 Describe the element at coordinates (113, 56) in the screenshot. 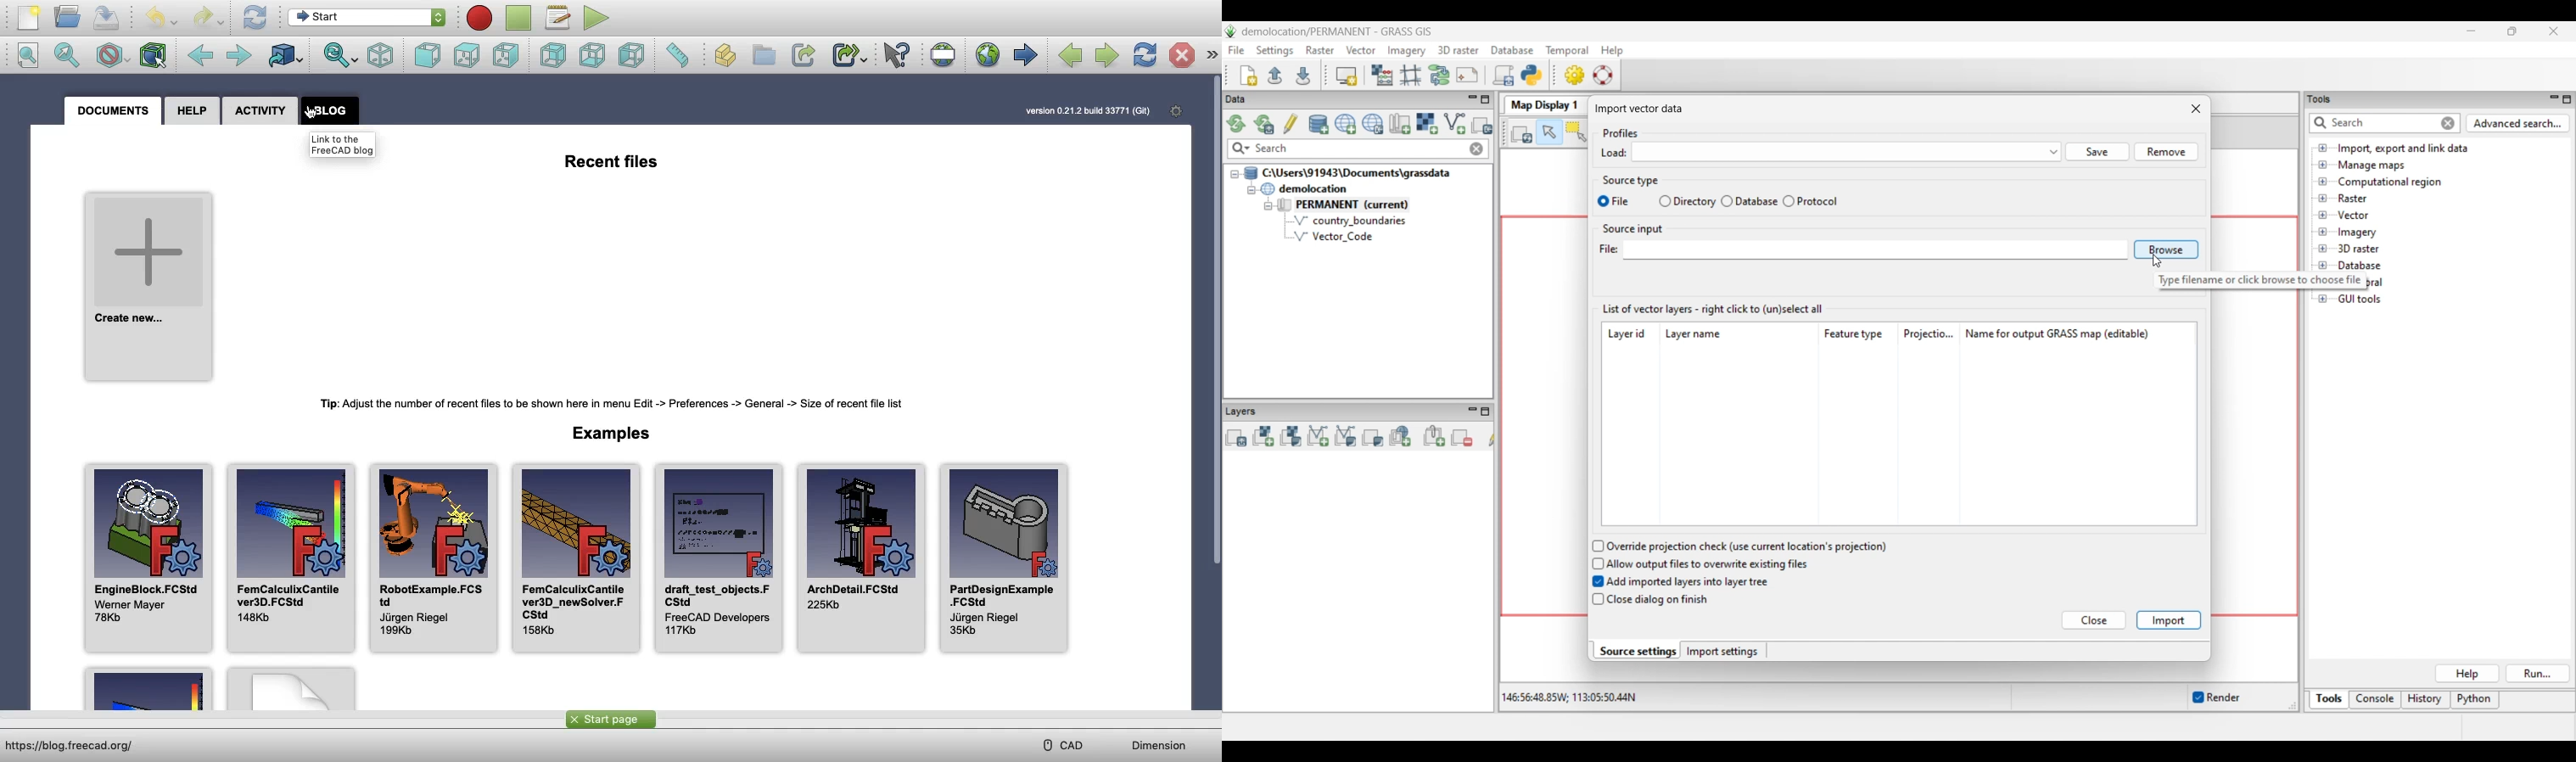

I see `Draw Style` at that location.